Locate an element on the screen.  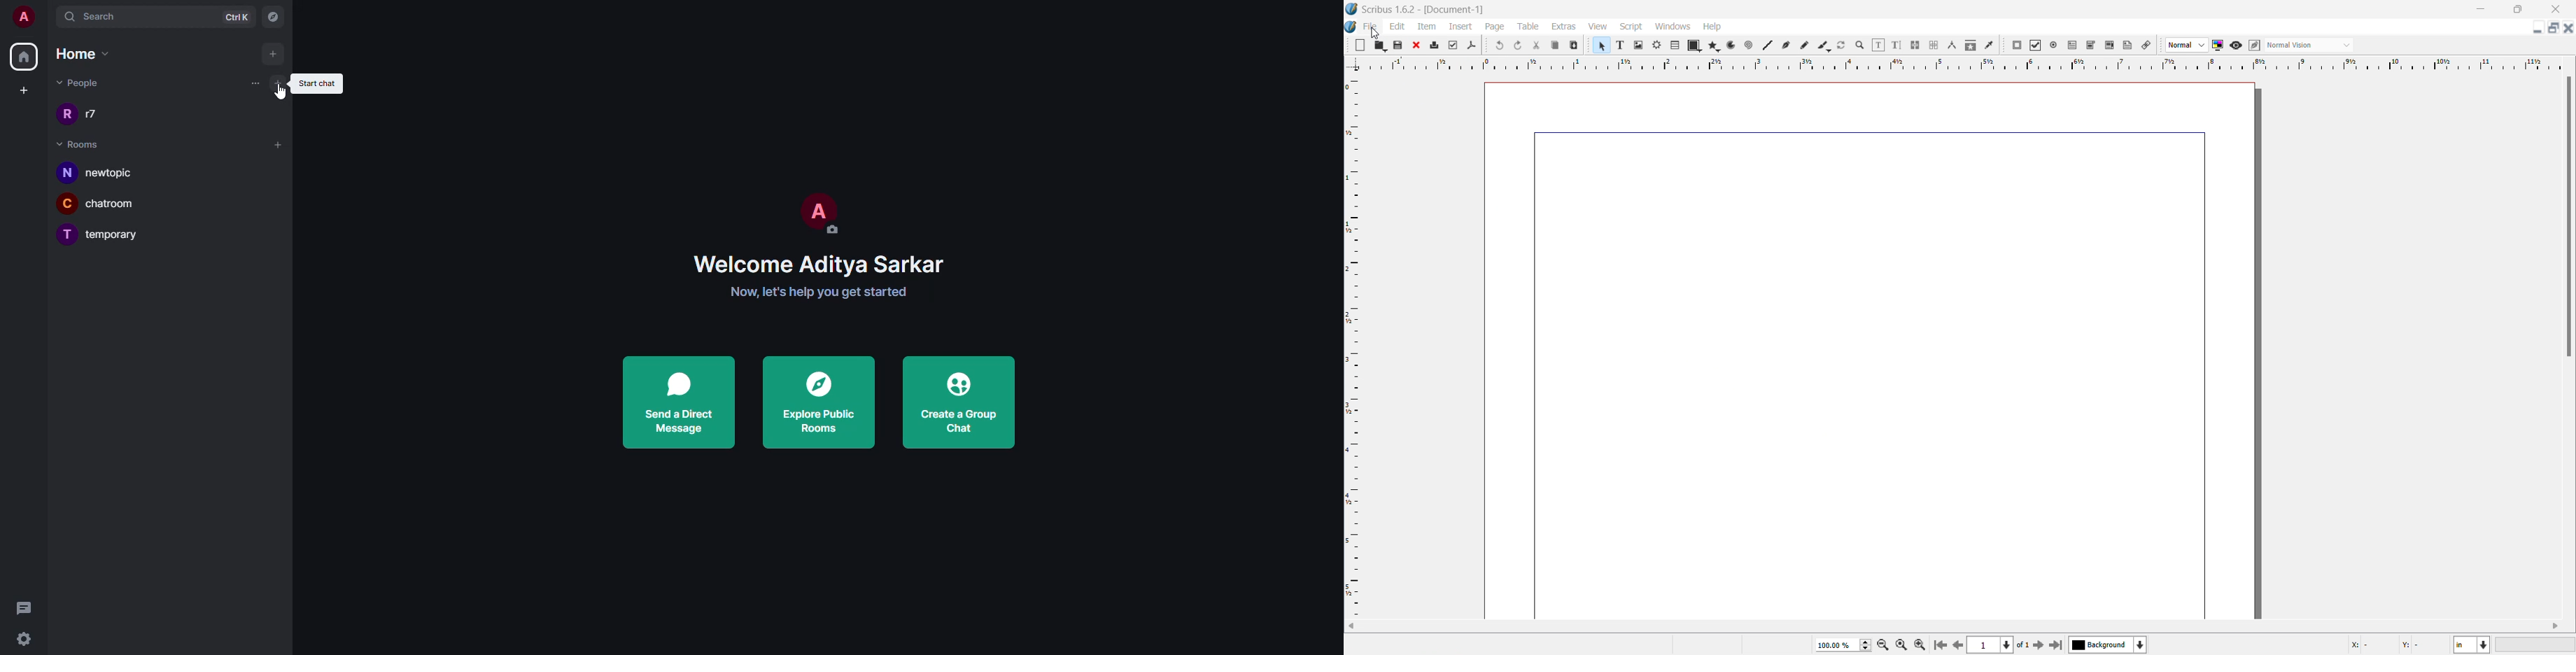
options is located at coordinates (253, 85).